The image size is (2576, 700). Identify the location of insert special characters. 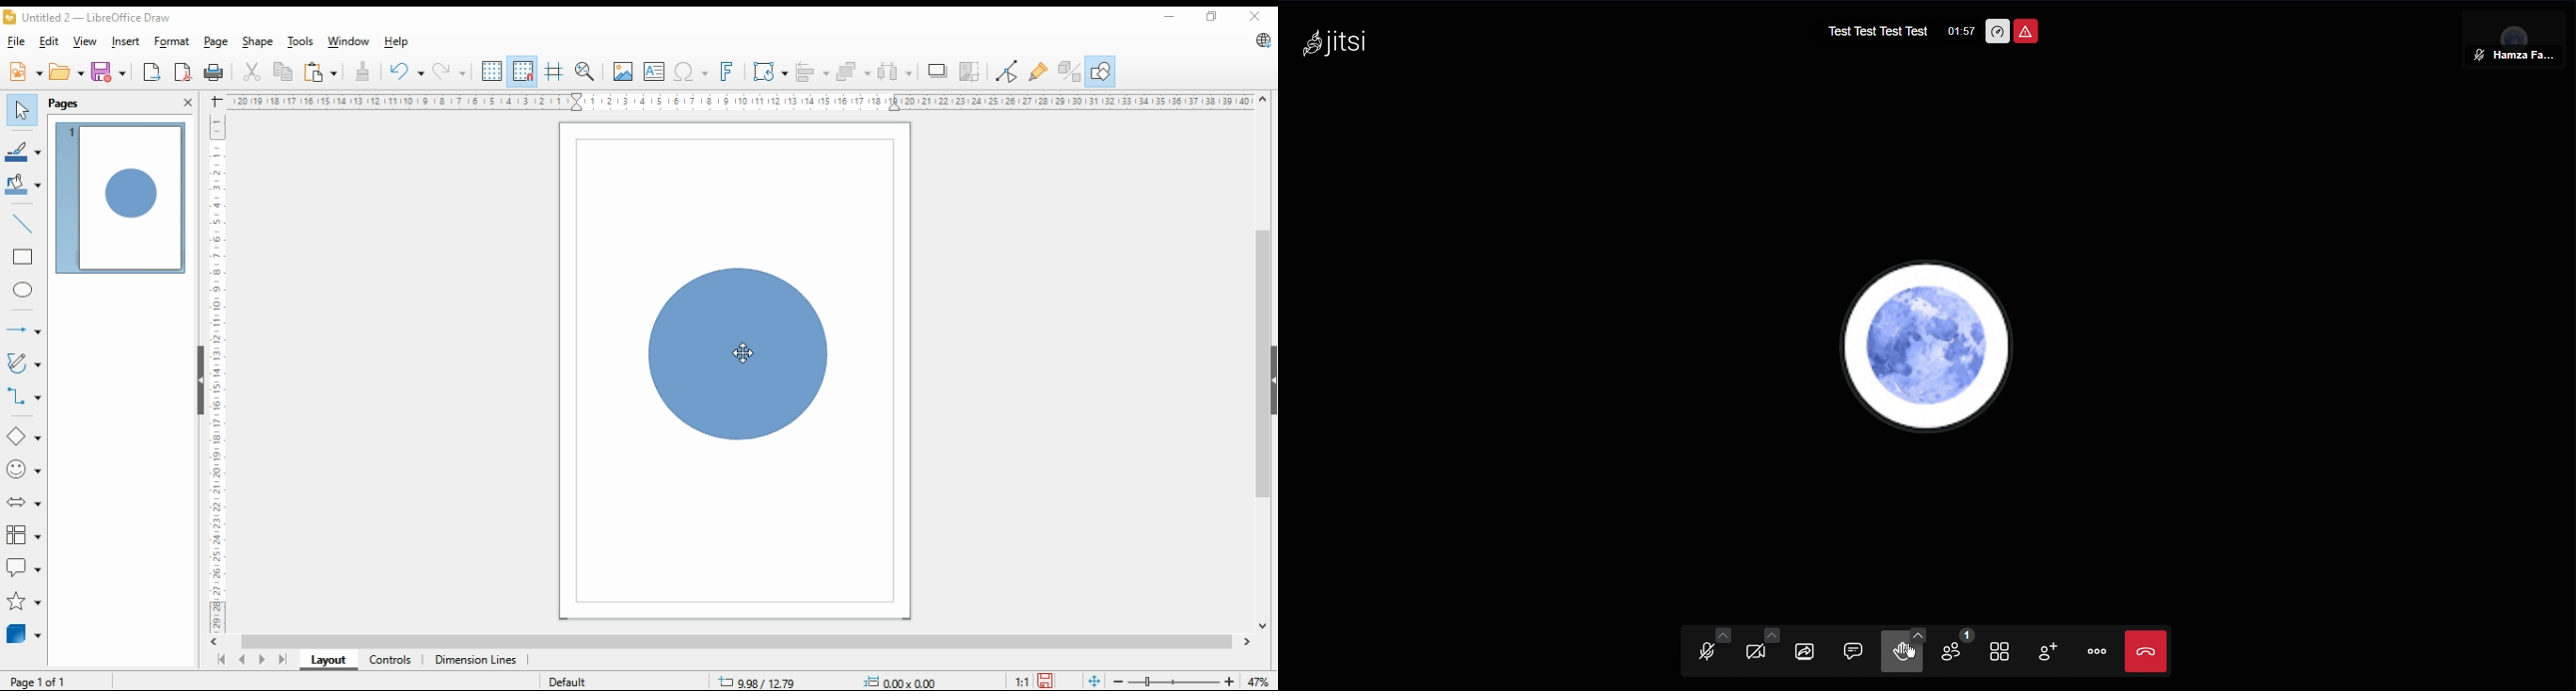
(693, 72).